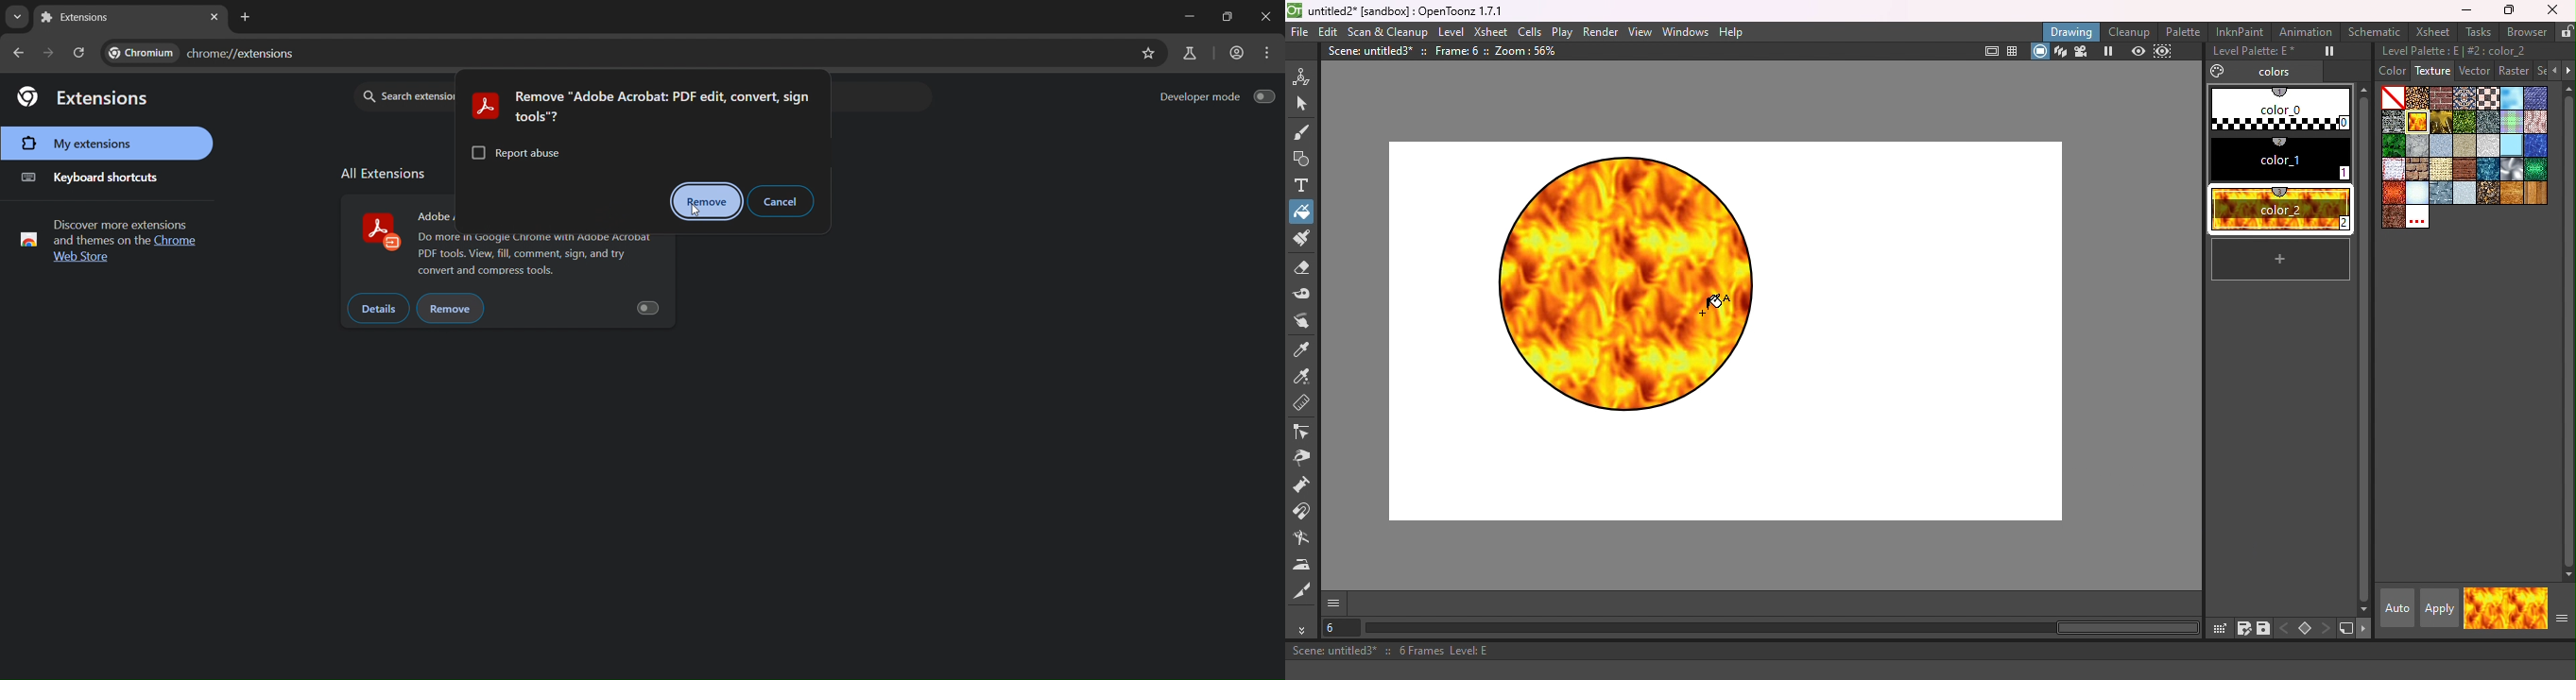 Image resolution: width=2576 pixels, height=700 pixels. What do you see at coordinates (642, 103) in the screenshot?
I see `text` at bounding box center [642, 103].